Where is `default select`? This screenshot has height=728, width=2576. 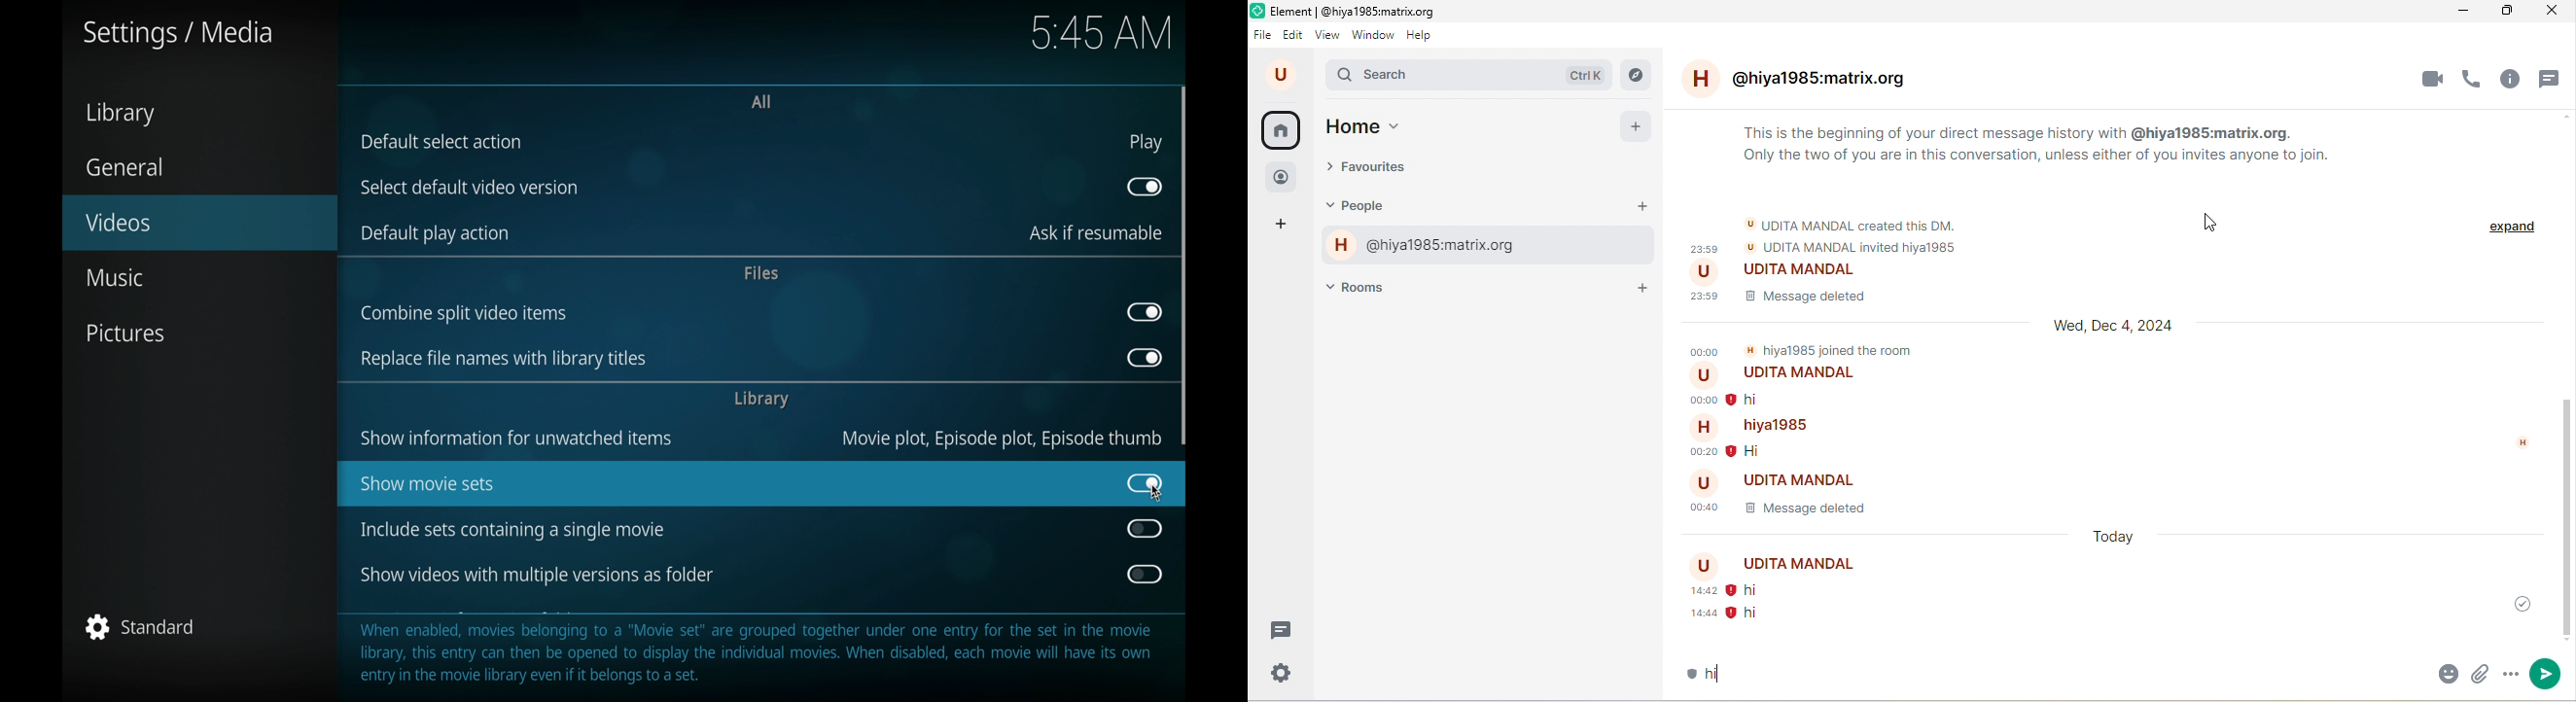
default select is located at coordinates (441, 142).